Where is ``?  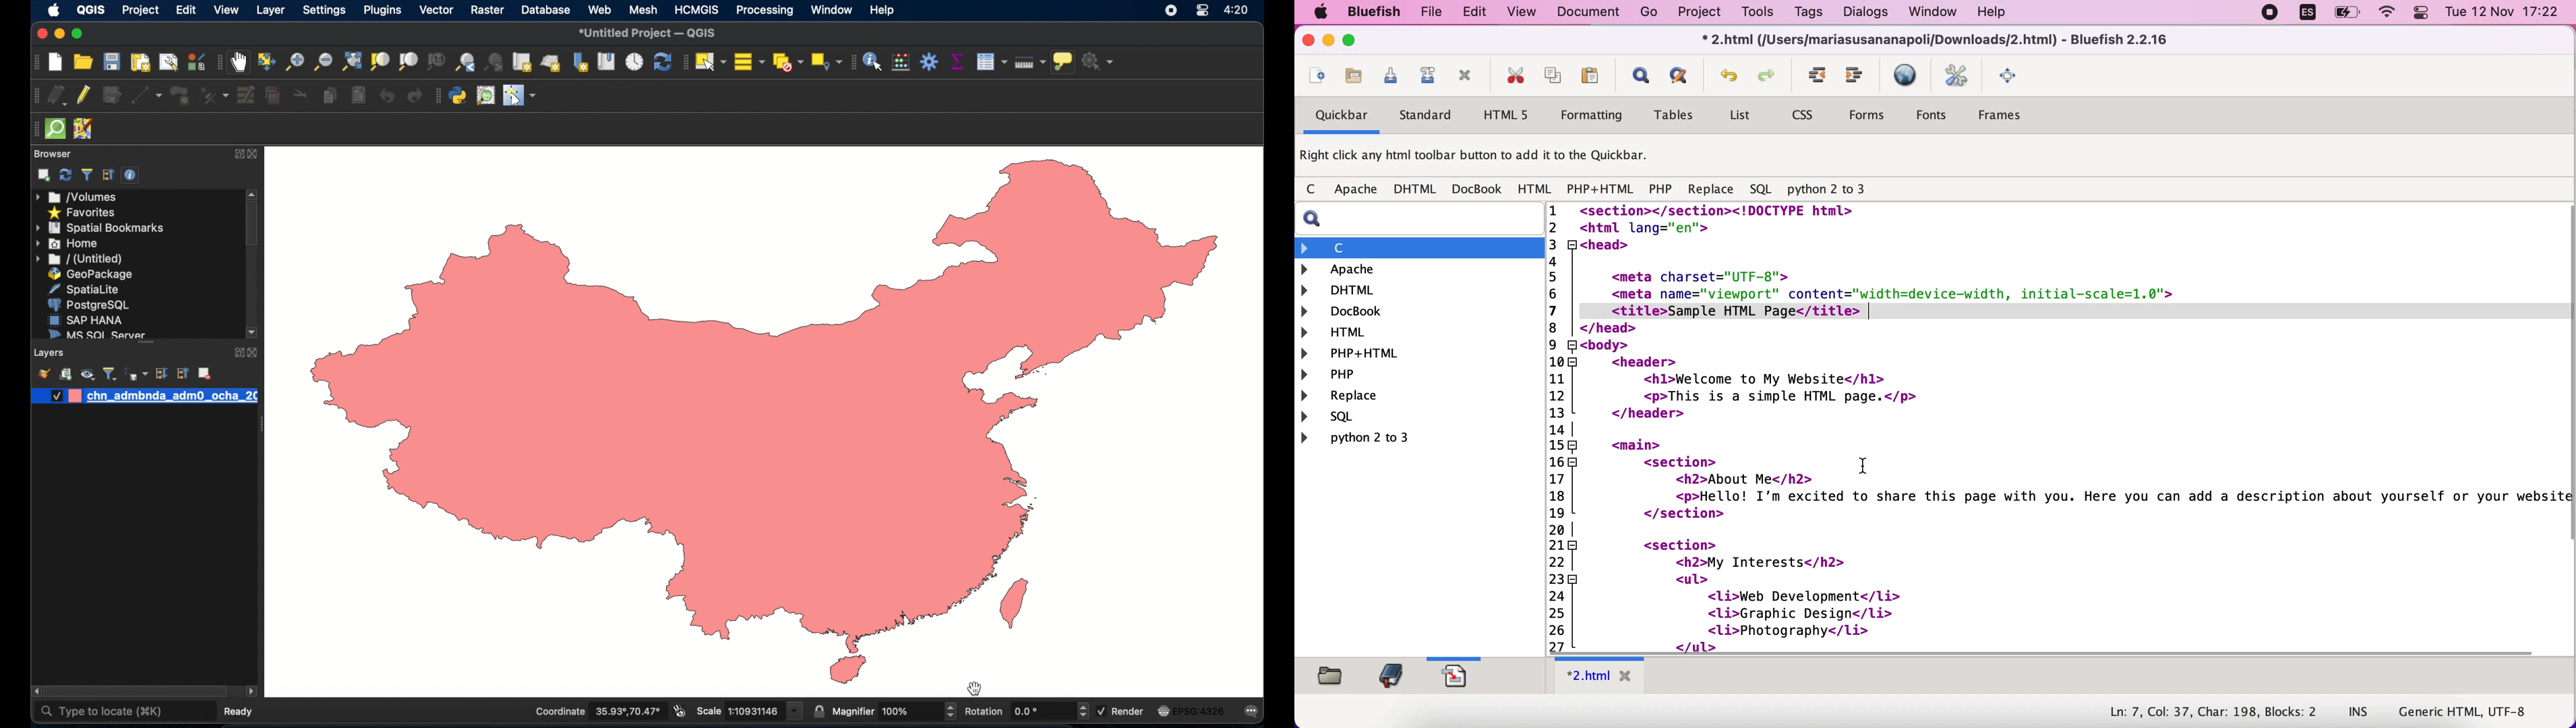  is located at coordinates (1315, 190).